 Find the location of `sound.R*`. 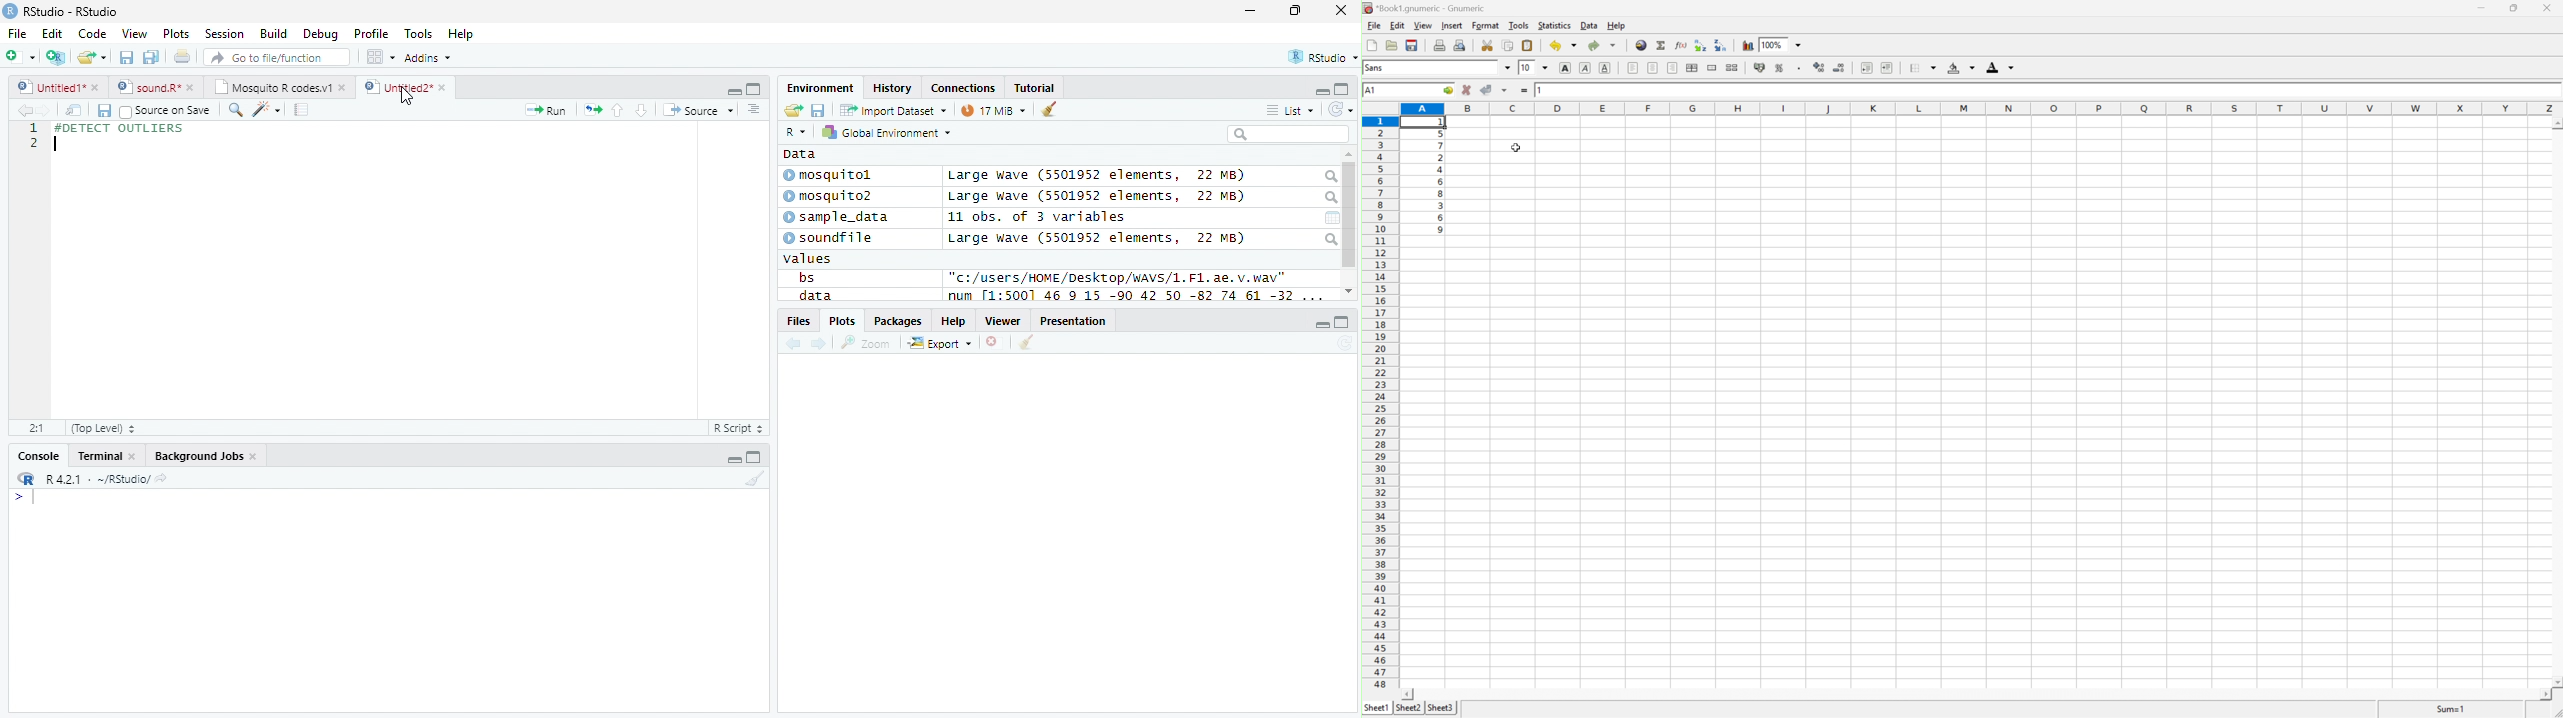

sound.R* is located at coordinates (153, 86).